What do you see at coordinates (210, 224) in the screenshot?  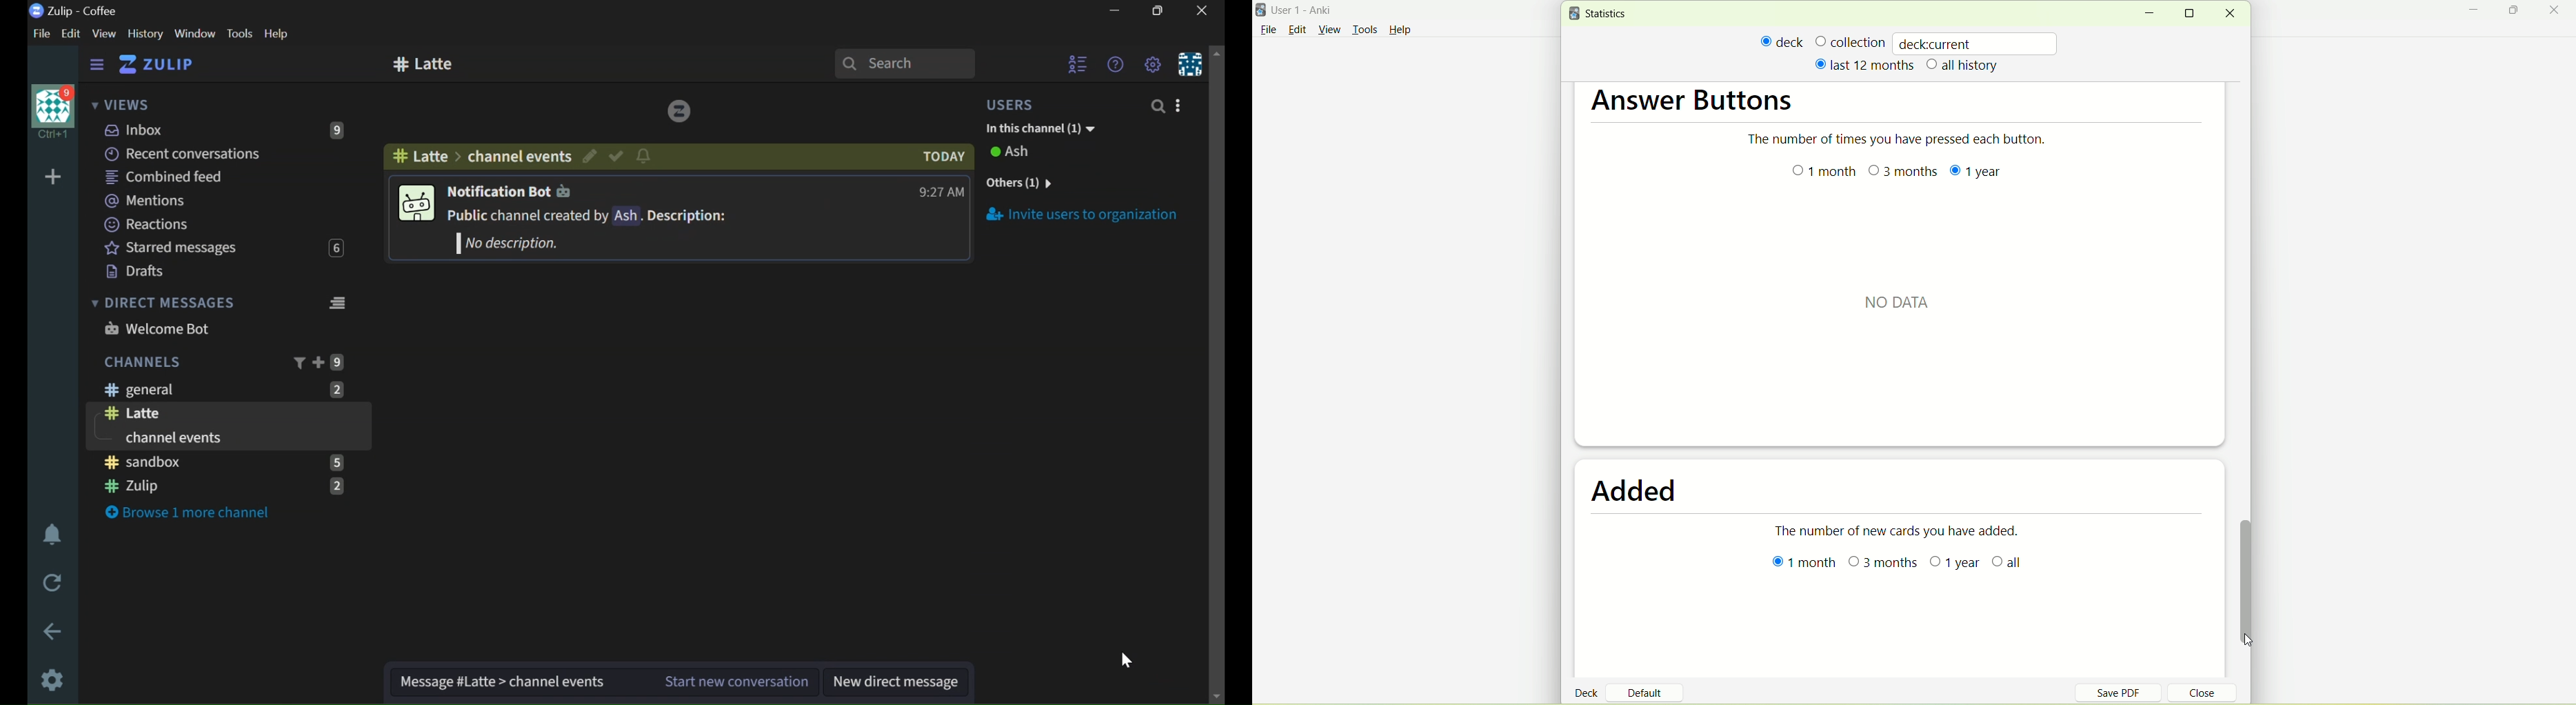 I see `REACTIONS` at bounding box center [210, 224].